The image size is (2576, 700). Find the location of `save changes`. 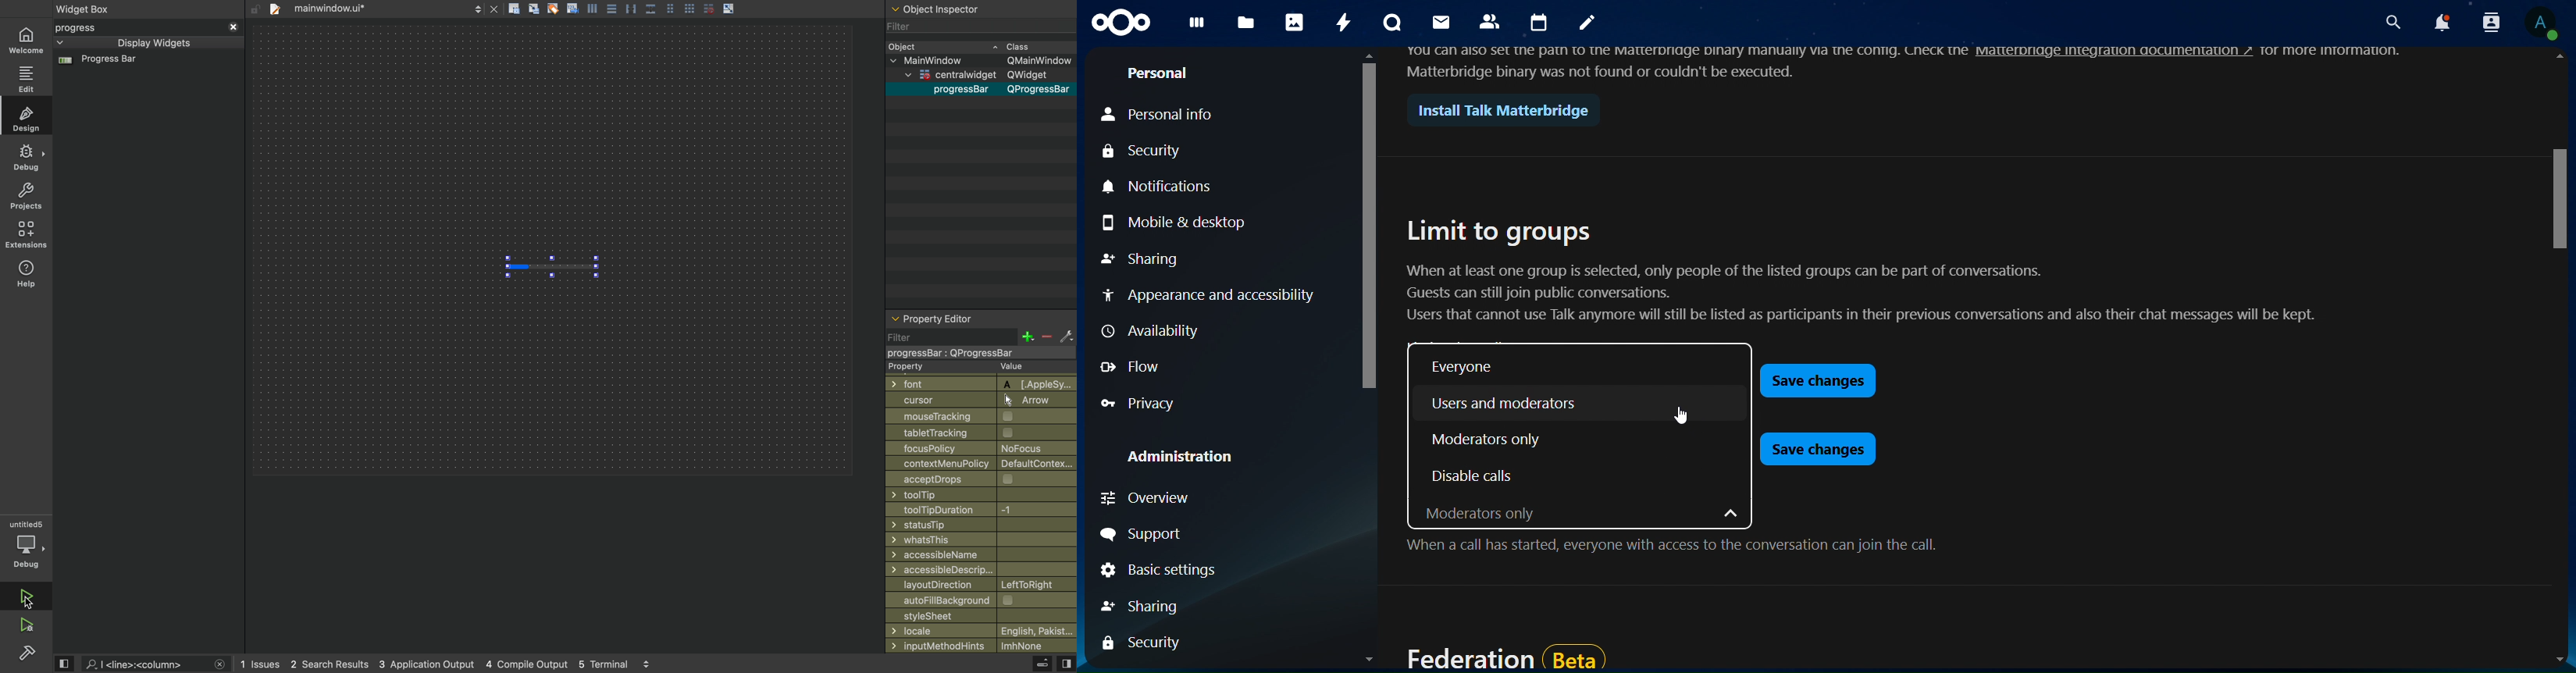

save changes is located at coordinates (1815, 448).